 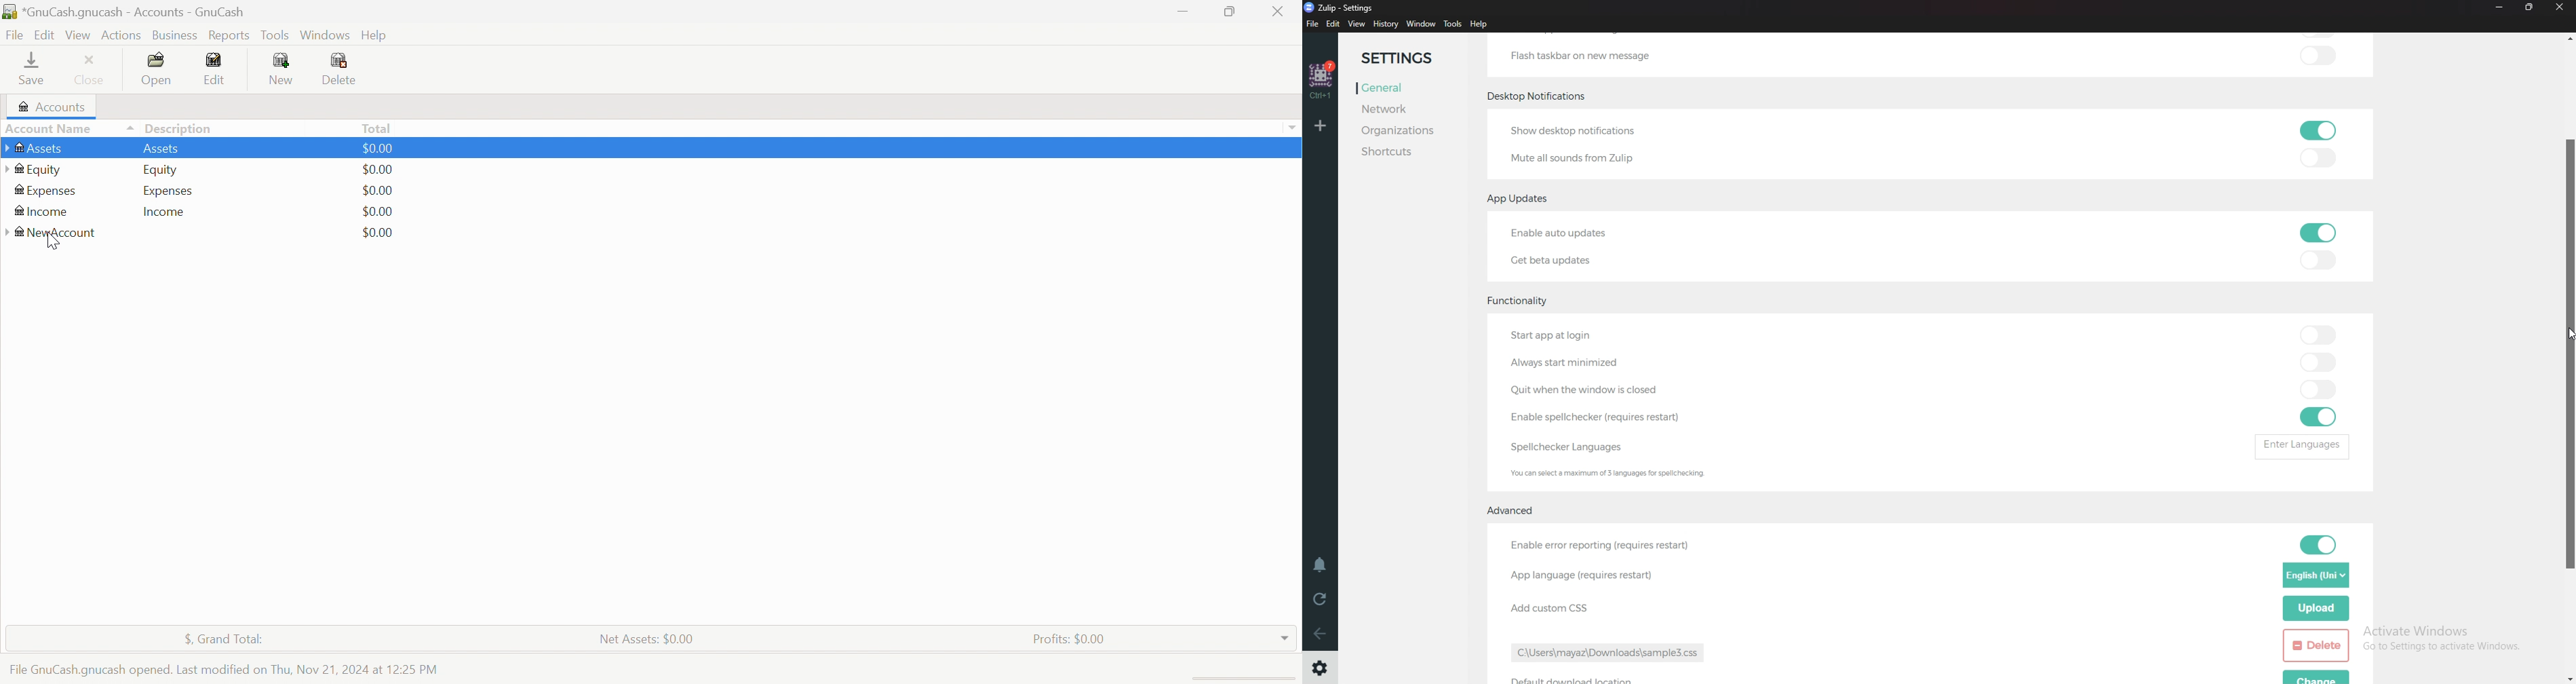 What do you see at coordinates (1576, 335) in the screenshot?
I see `Start app at login` at bounding box center [1576, 335].